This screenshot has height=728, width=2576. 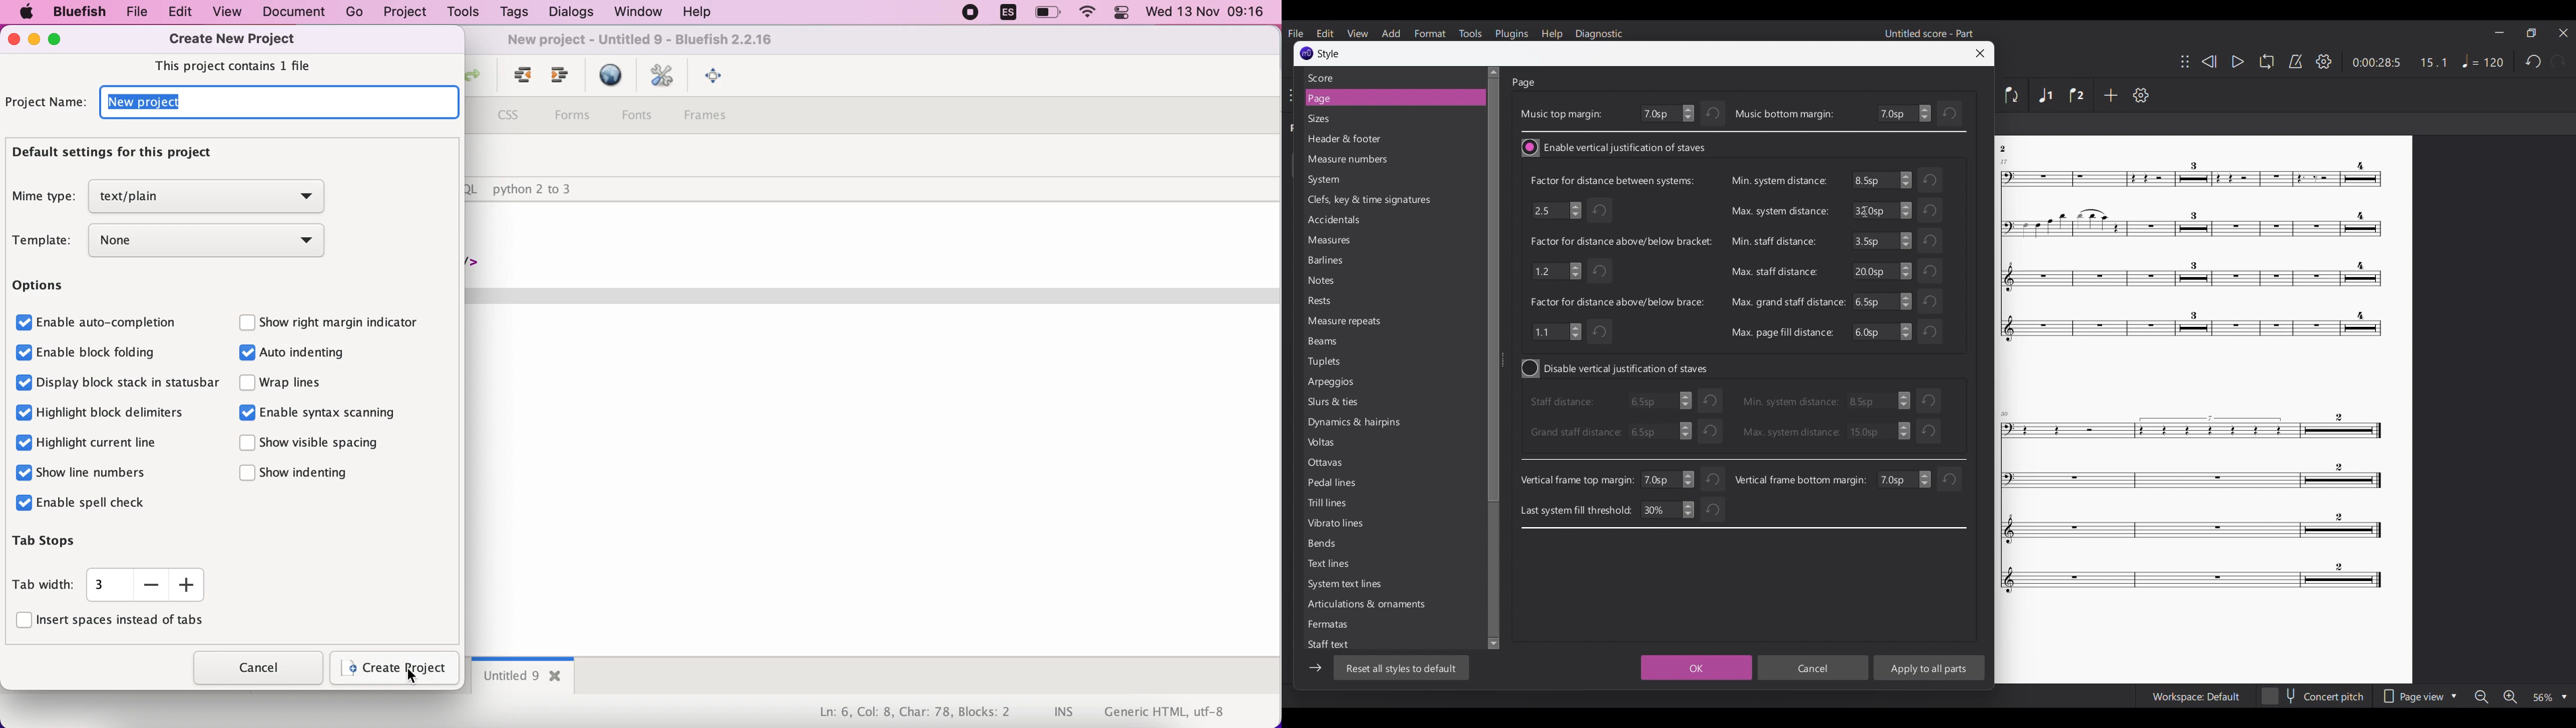 I want to click on undo, so click(x=1710, y=400).